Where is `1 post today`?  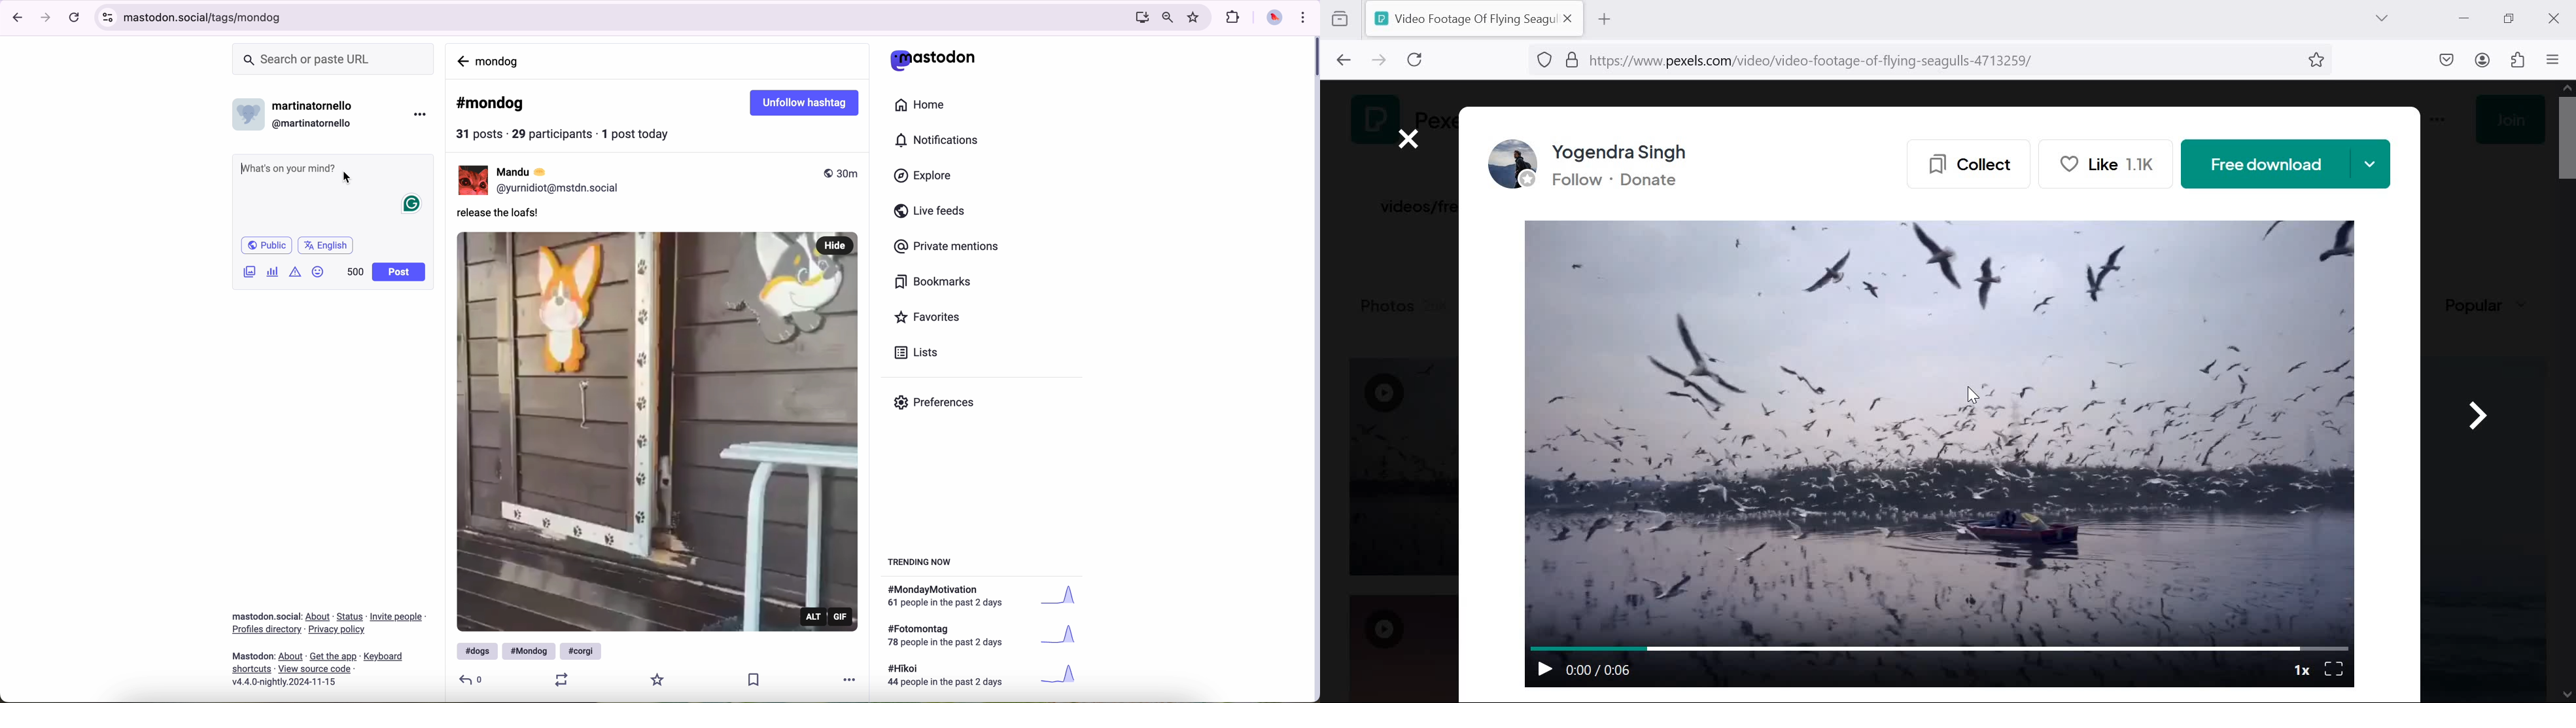 1 post today is located at coordinates (639, 133).